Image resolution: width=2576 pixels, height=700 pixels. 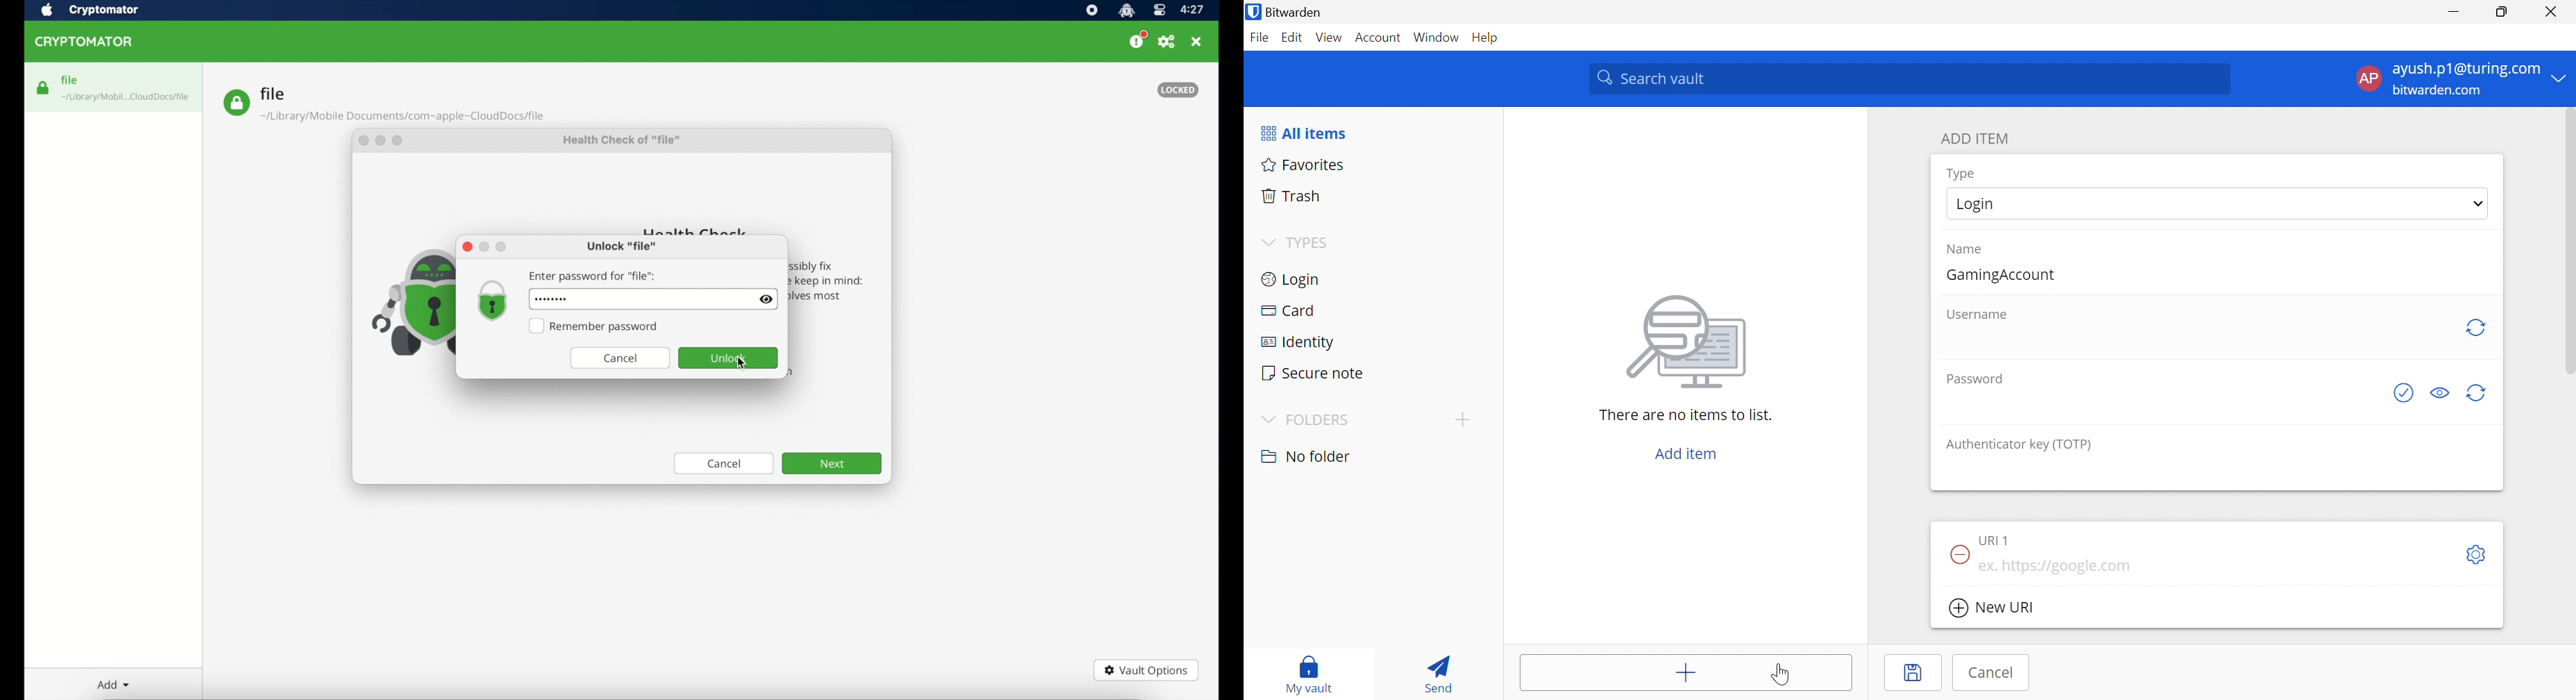 What do you see at coordinates (1910, 78) in the screenshot?
I see `Search vault` at bounding box center [1910, 78].